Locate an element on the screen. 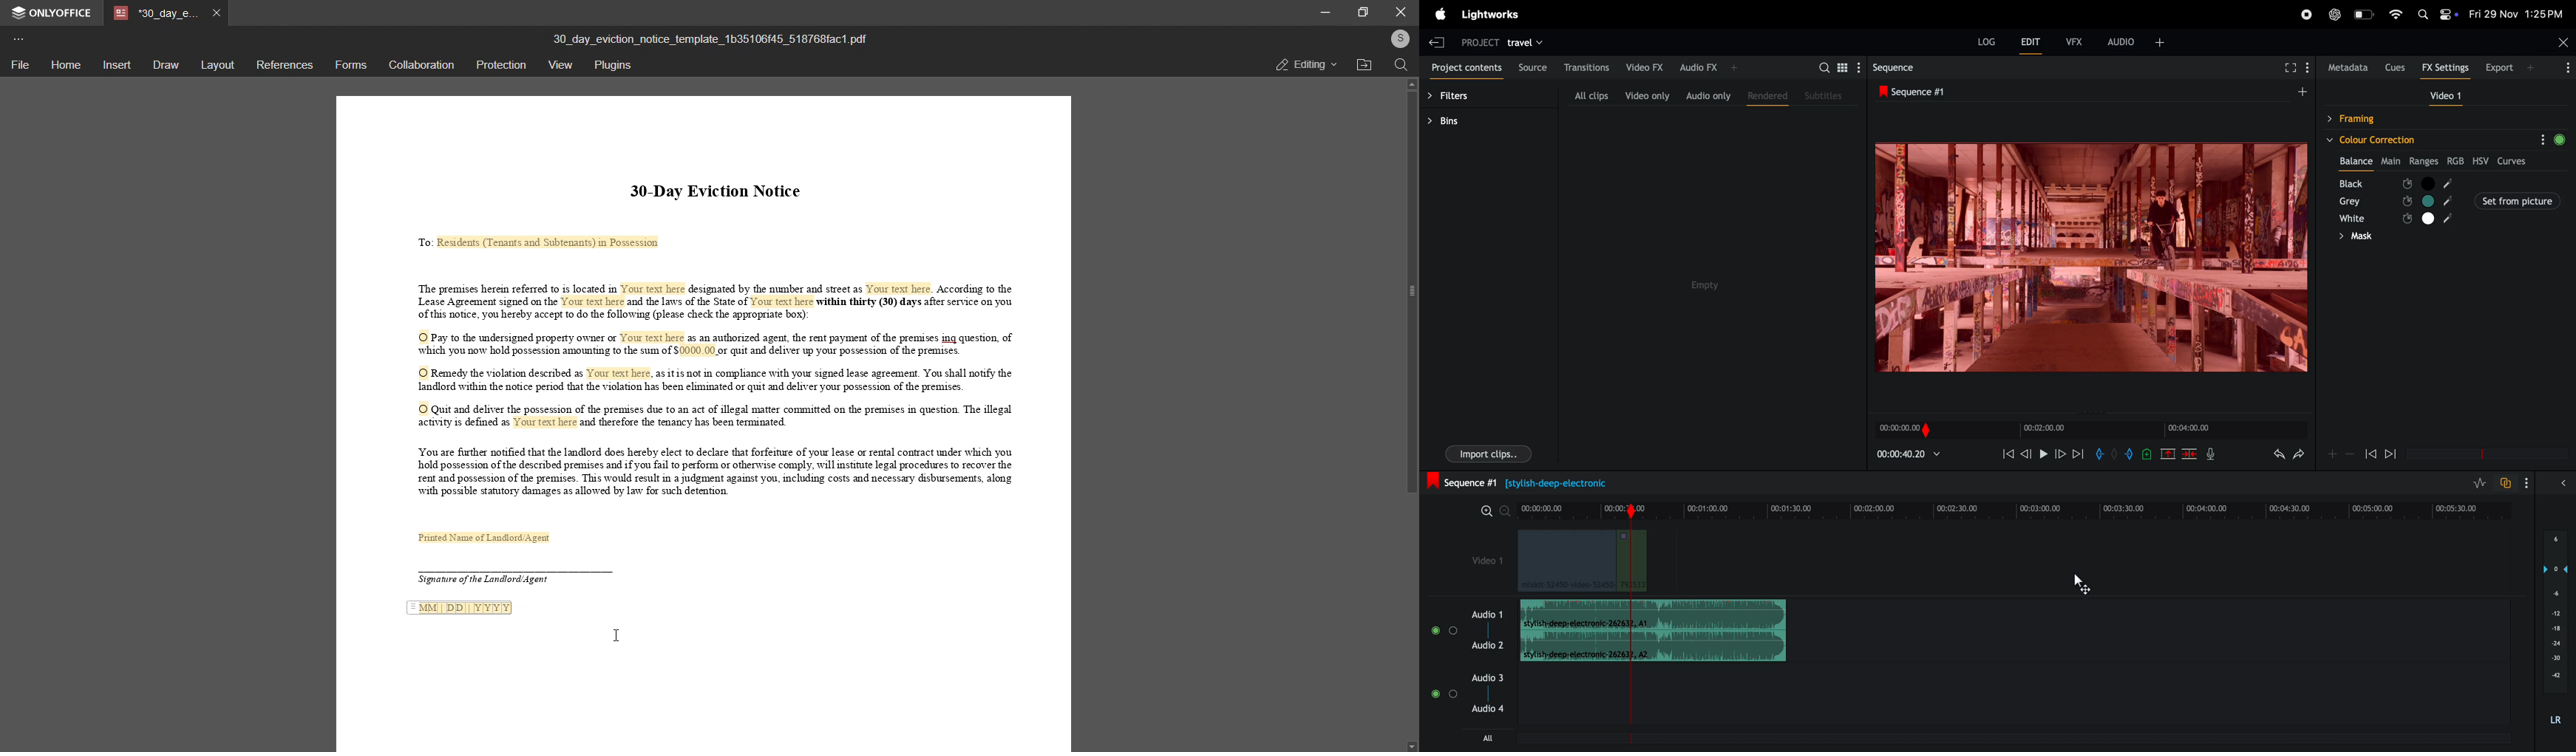 The width and height of the screenshot is (2576, 756). show menu is located at coordinates (2307, 66).